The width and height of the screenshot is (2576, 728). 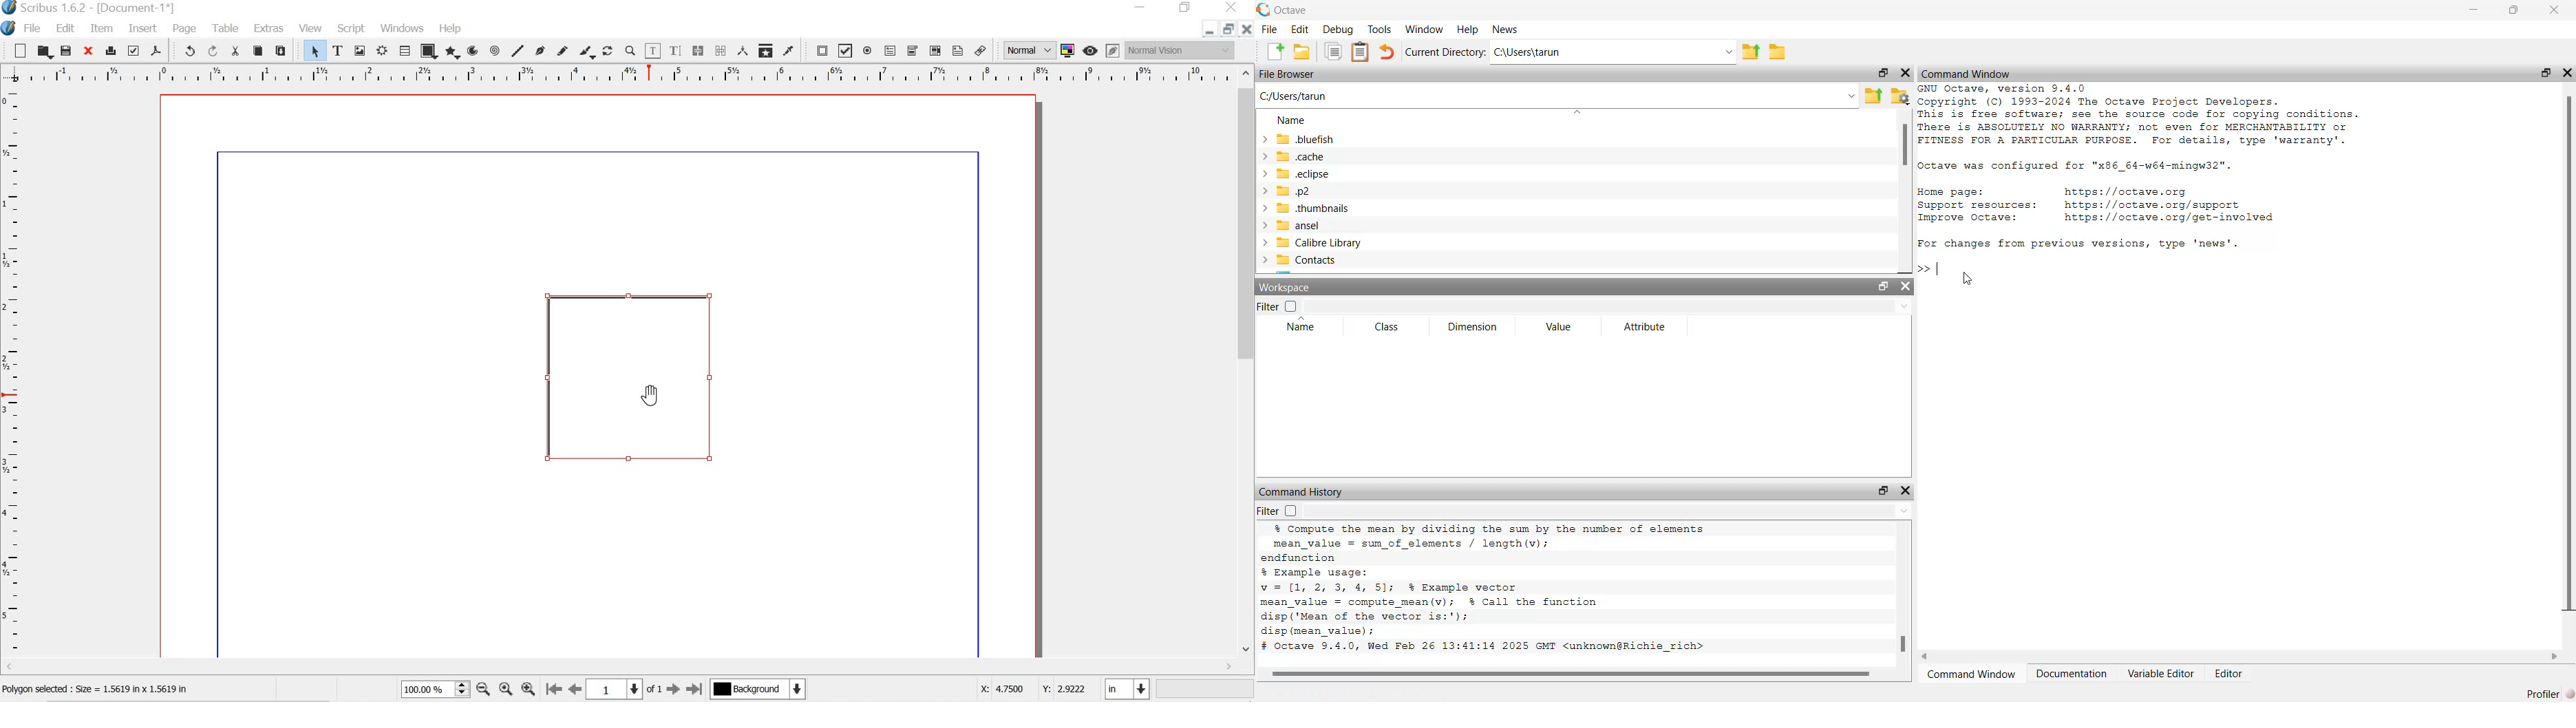 I want to click on typing indicator , so click(x=1939, y=270).